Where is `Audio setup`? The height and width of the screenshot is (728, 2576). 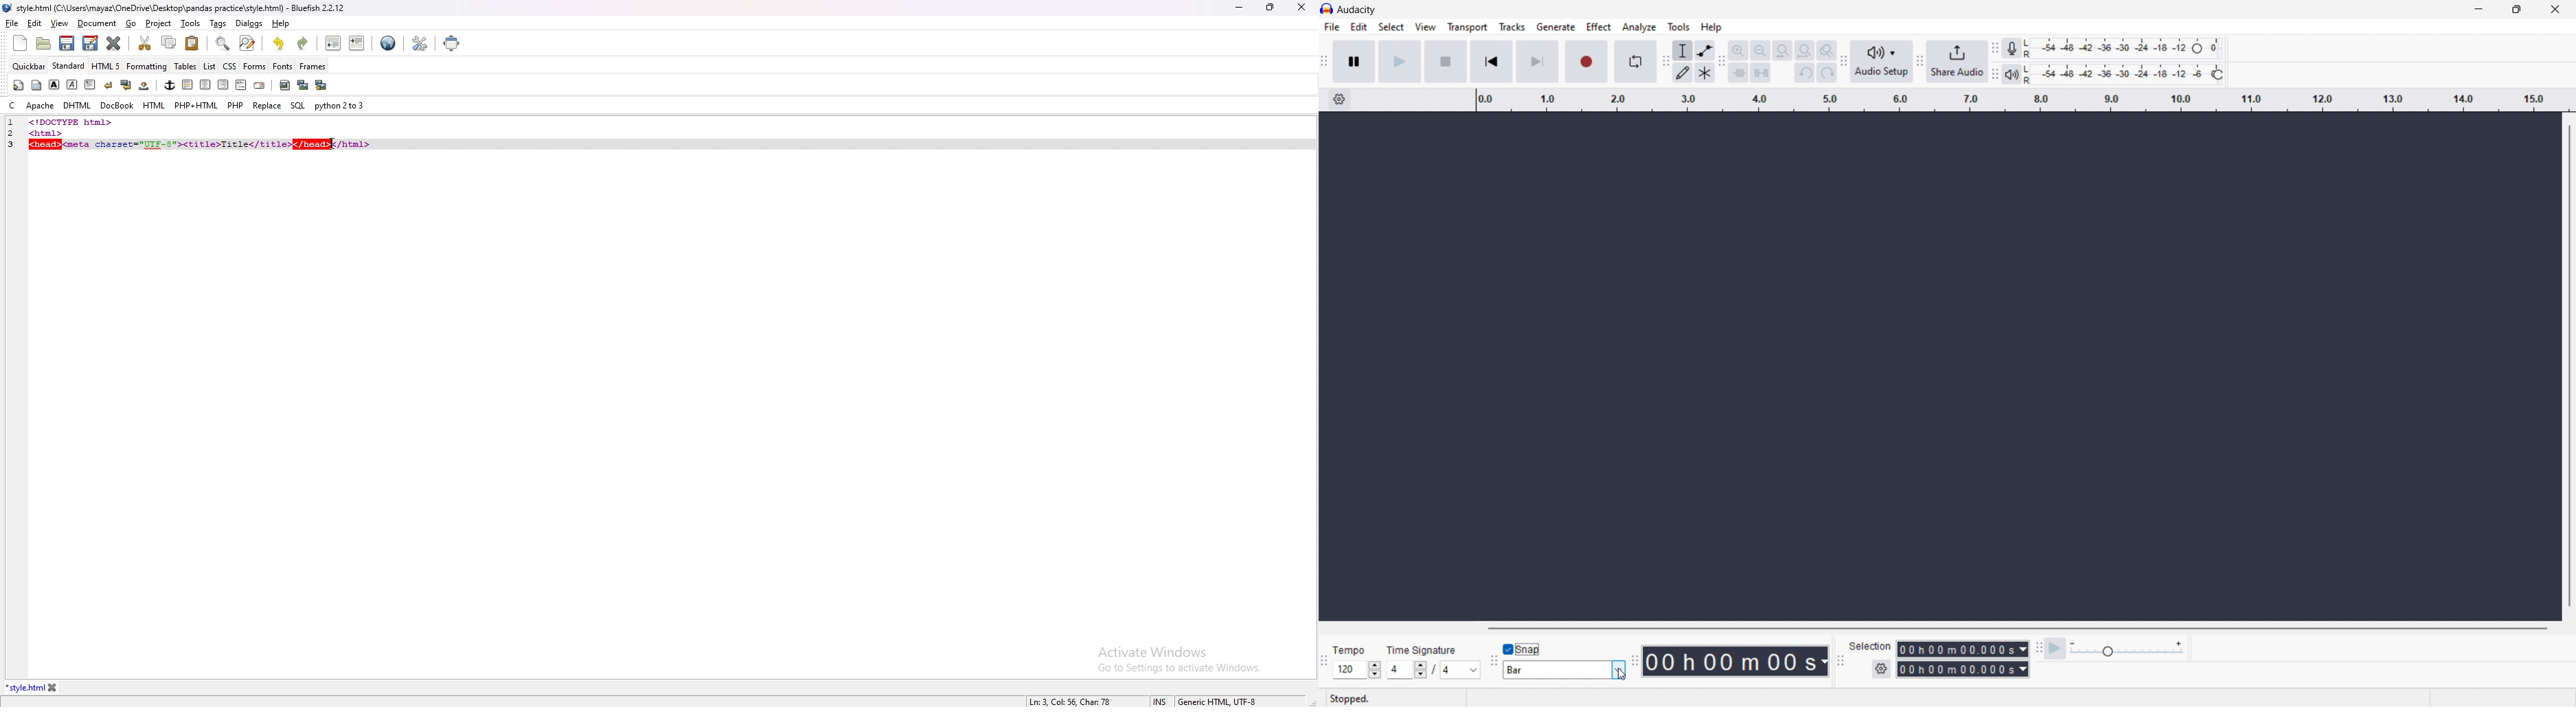
Audio setup is located at coordinates (1882, 61).